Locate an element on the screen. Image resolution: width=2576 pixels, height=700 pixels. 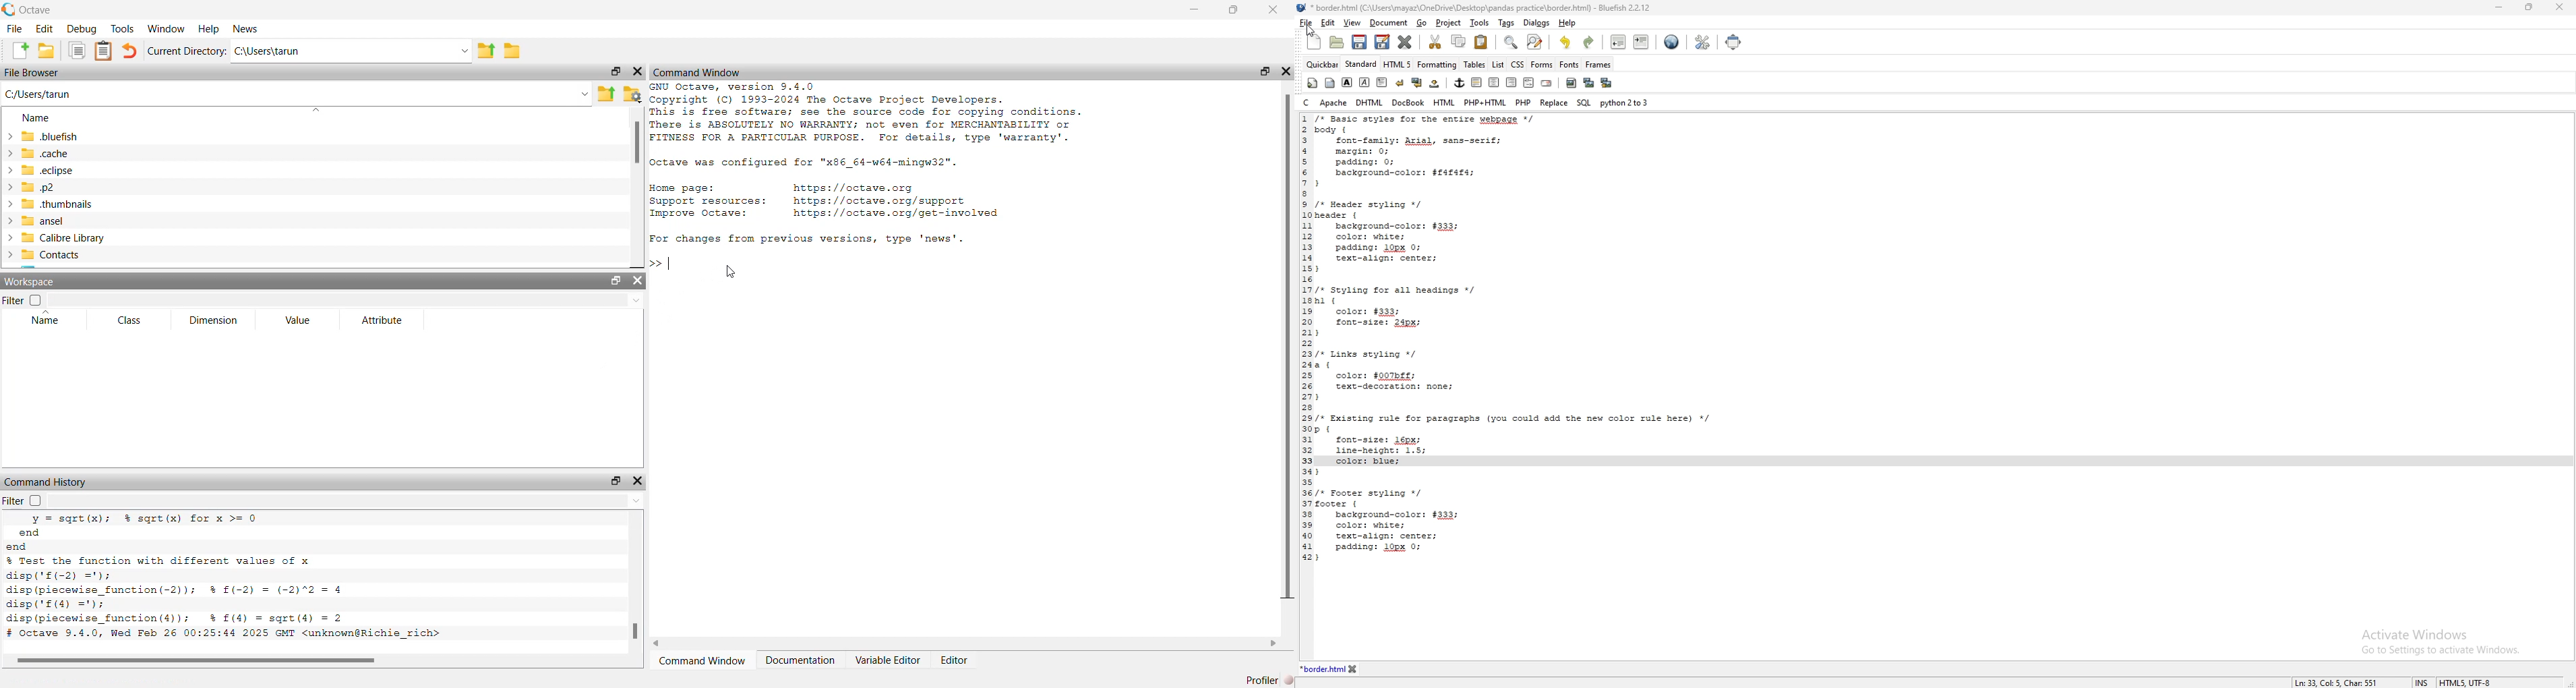
break and clear is located at coordinates (1417, 83).